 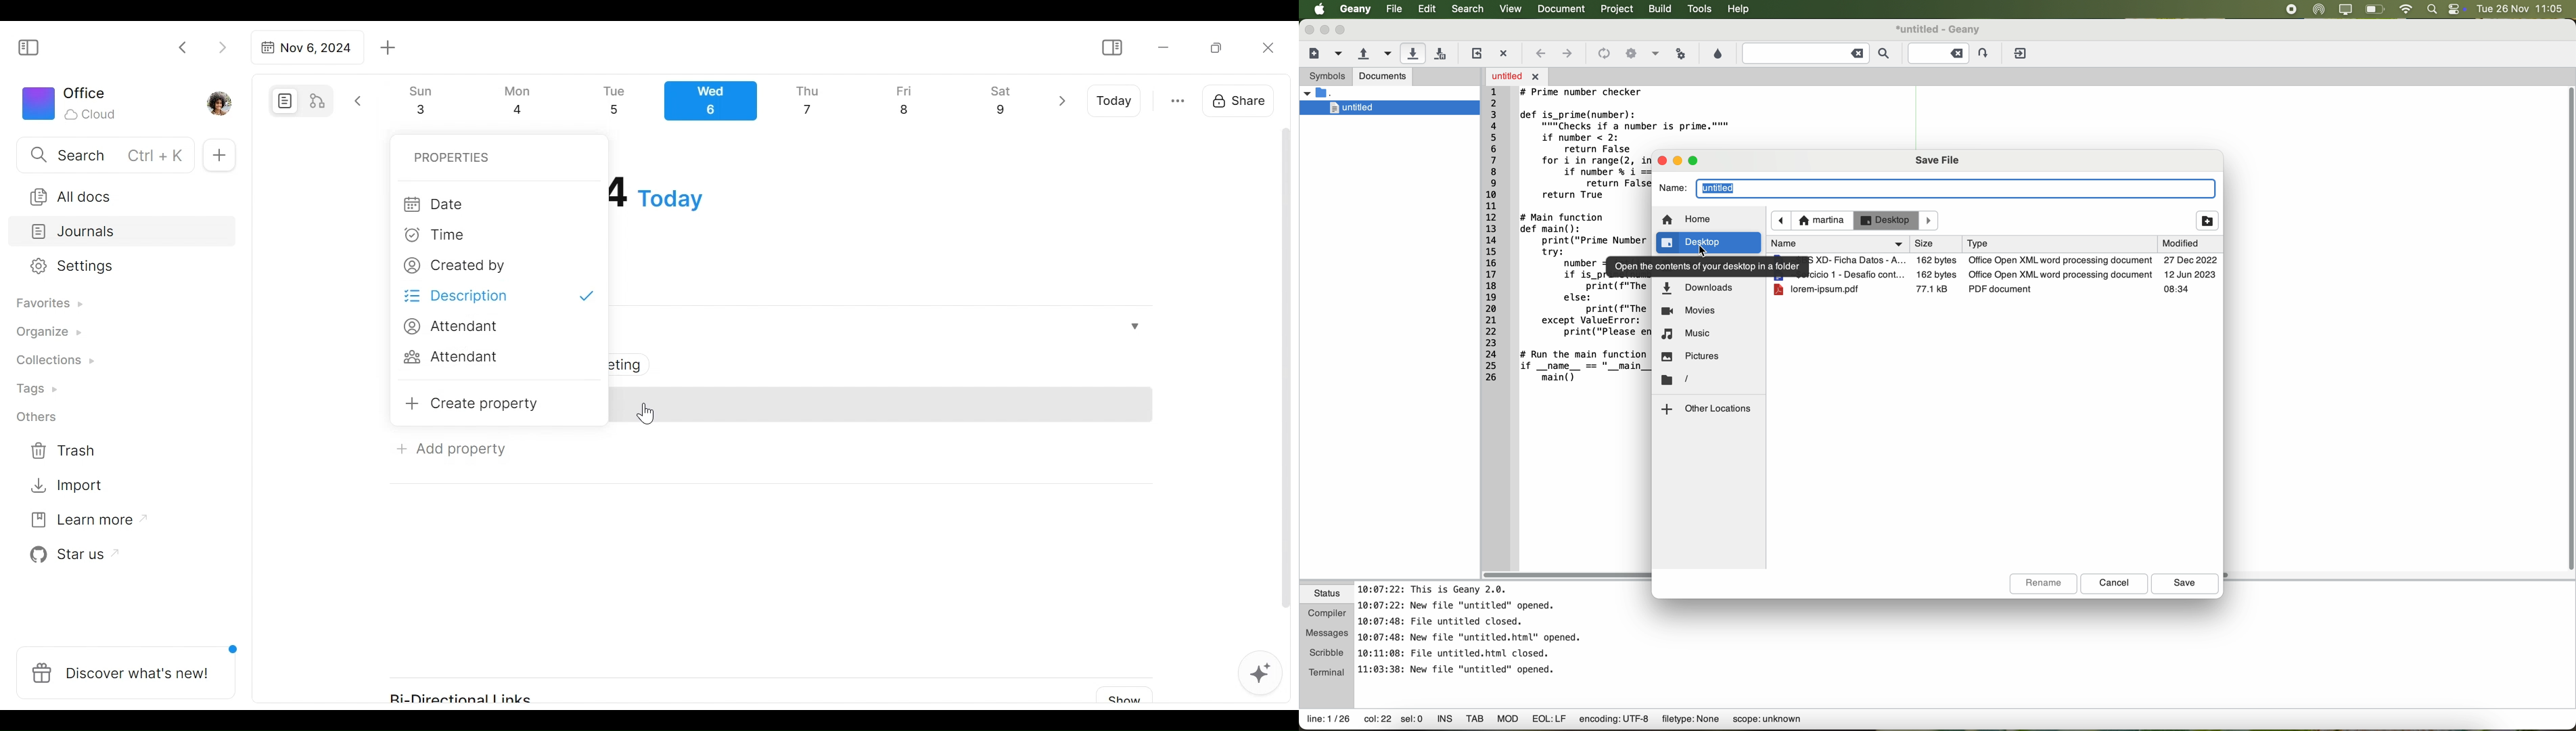 What do you see at coordinates (716, 104) in the screenshot?
I see `Calendar` at bounding box center [716, 104].